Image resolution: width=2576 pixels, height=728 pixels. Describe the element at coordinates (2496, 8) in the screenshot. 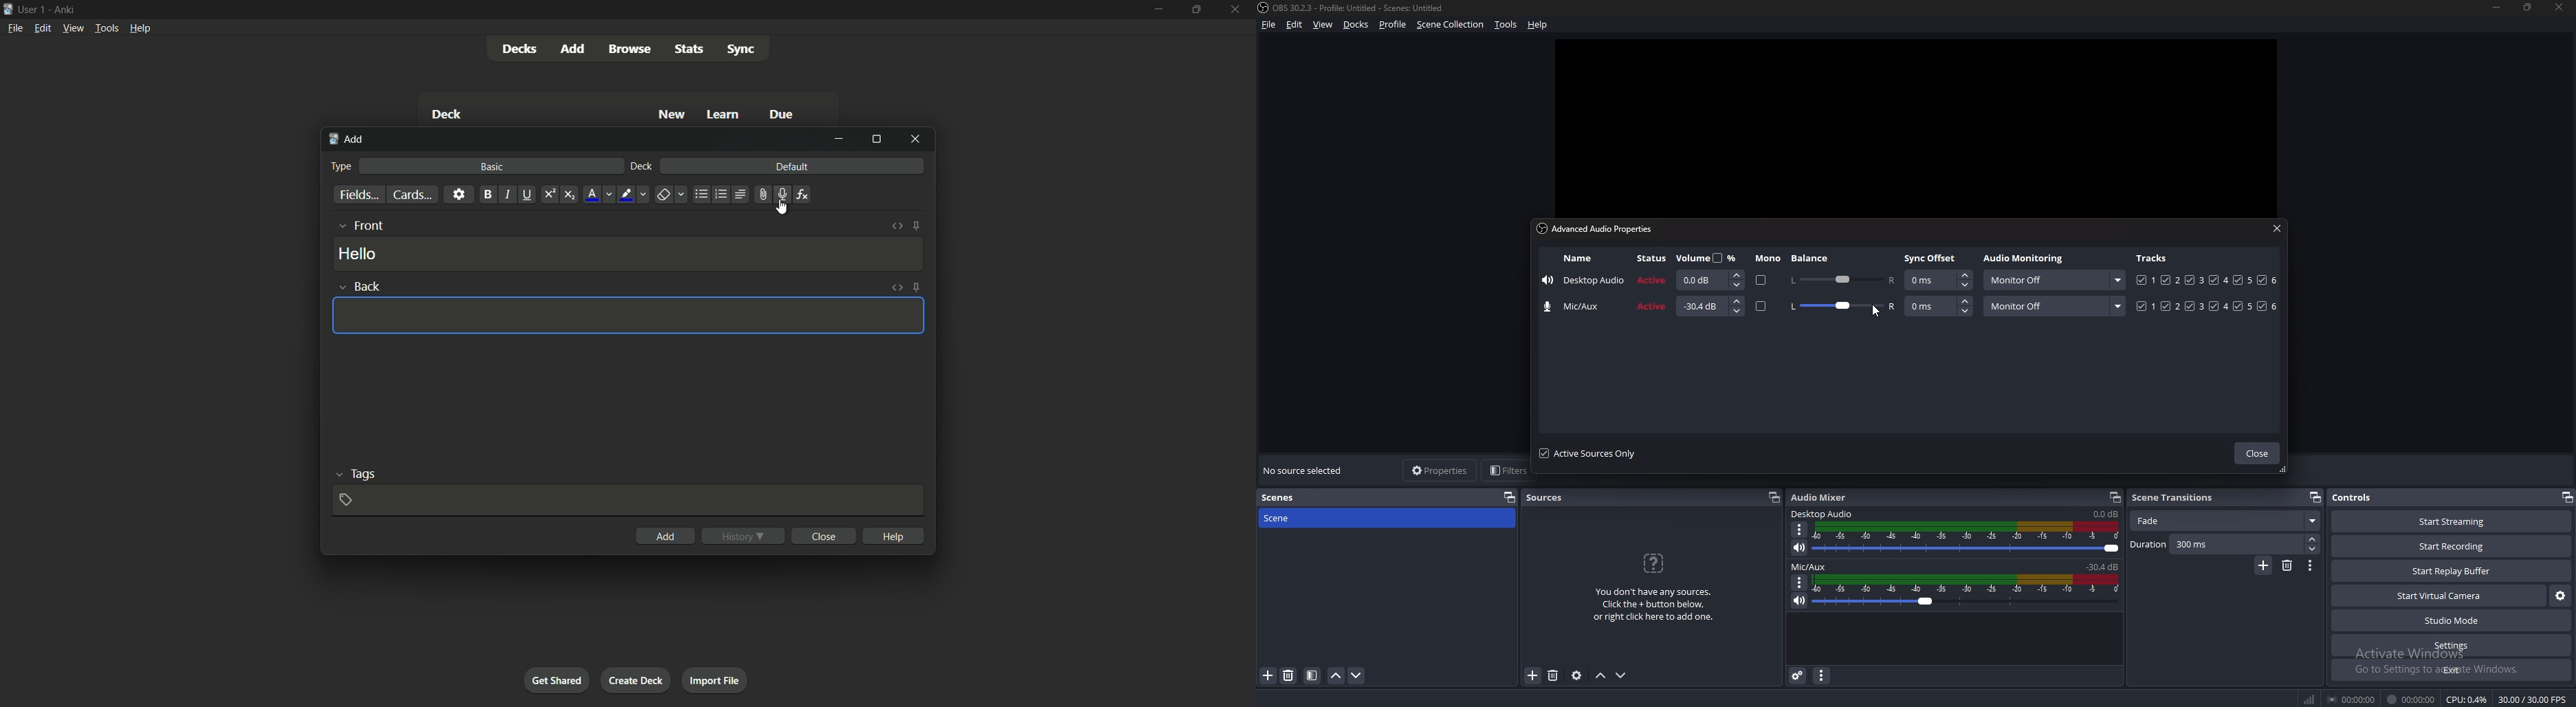

I see `minimize` at that location.